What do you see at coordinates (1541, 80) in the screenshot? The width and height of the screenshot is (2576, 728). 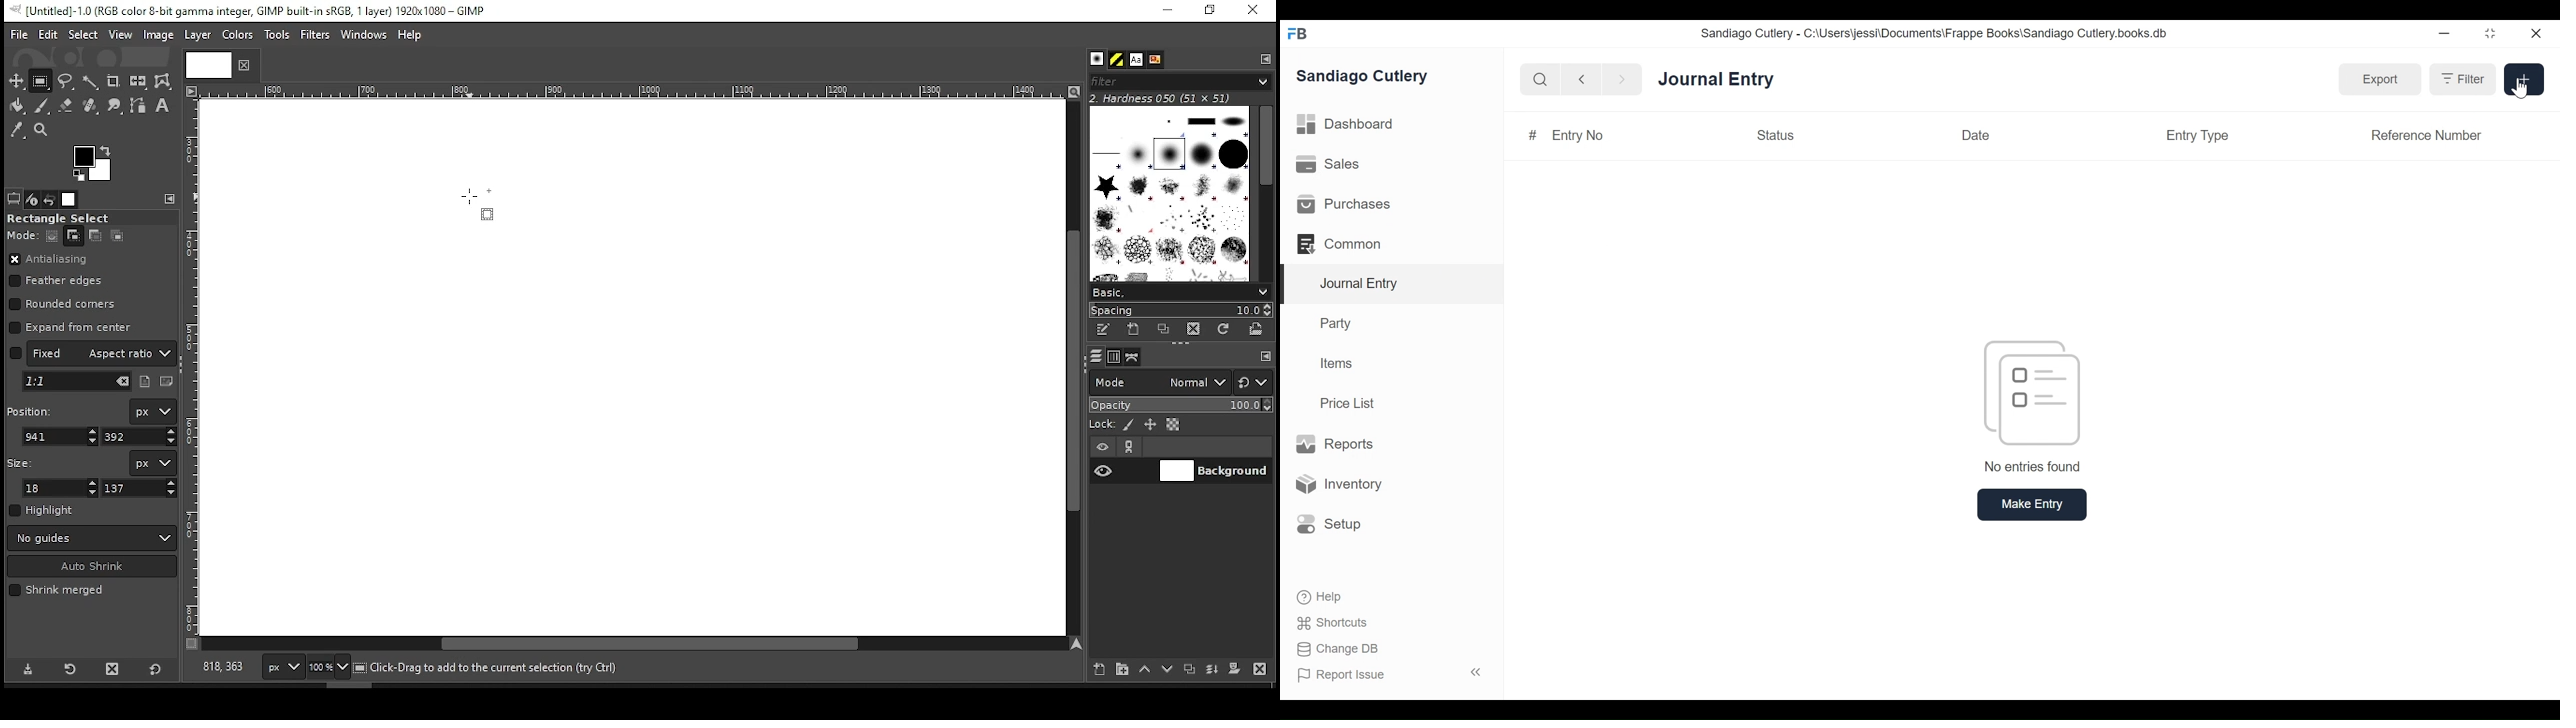 I see `Search` at bounding box center [1541, 80].